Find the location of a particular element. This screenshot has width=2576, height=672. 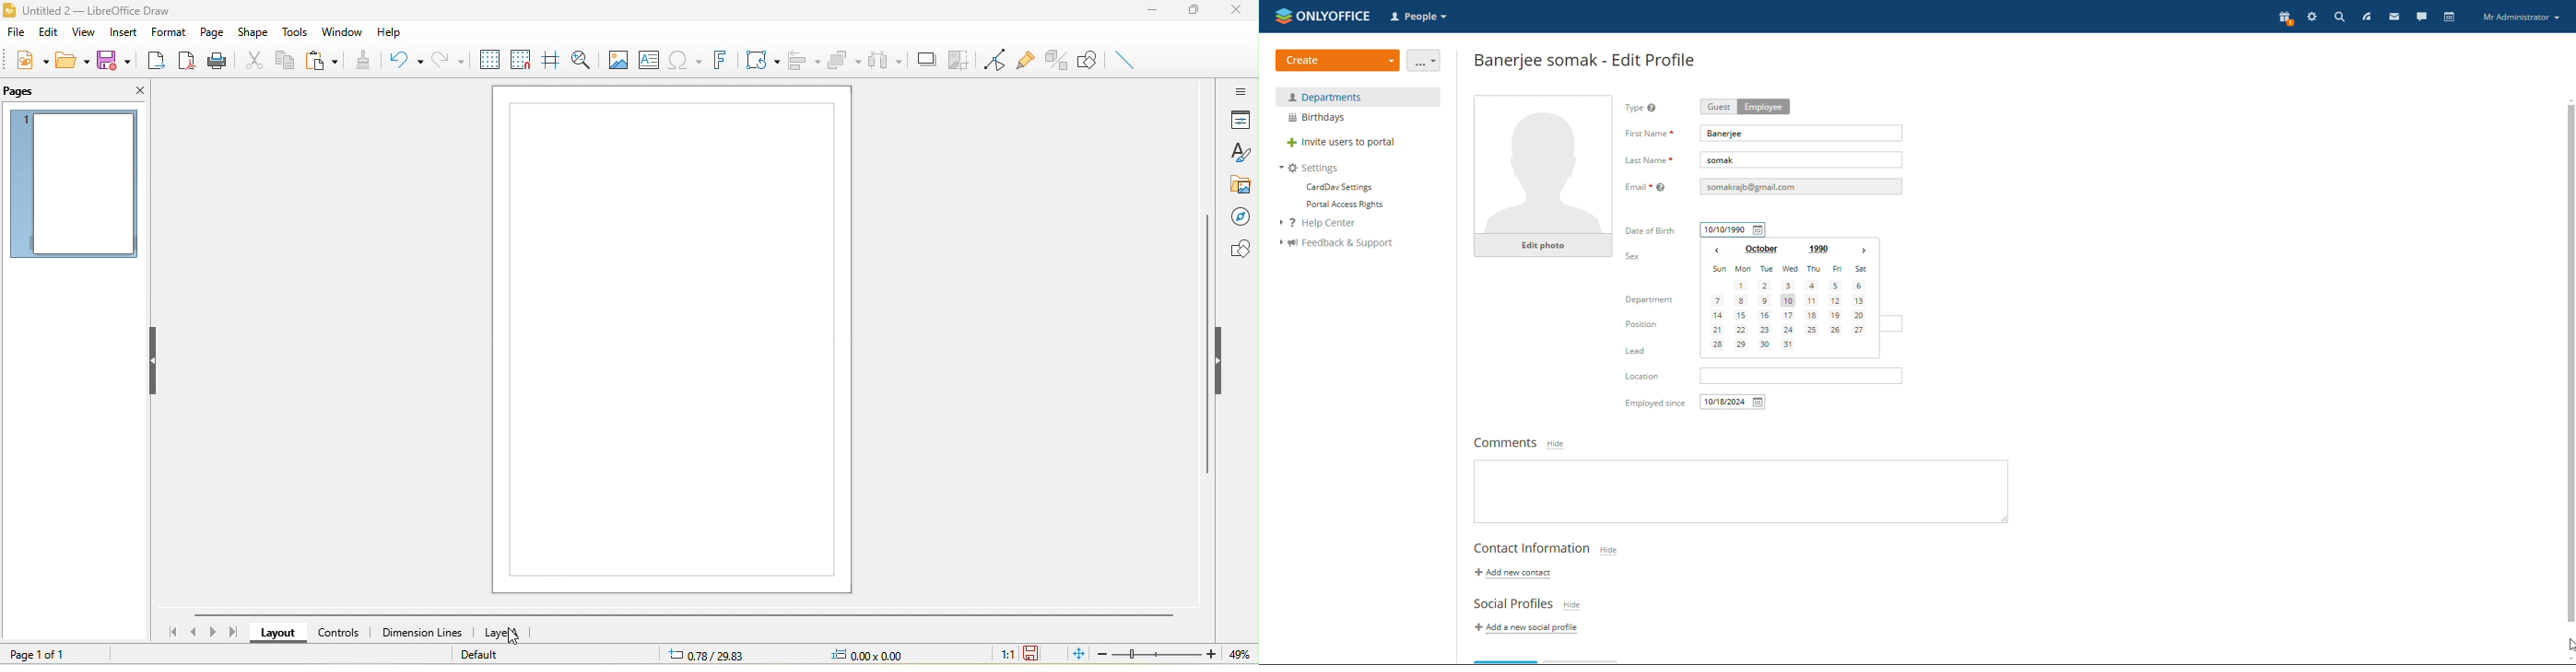

0.78/29.83 is located at coordinates (703, 655).